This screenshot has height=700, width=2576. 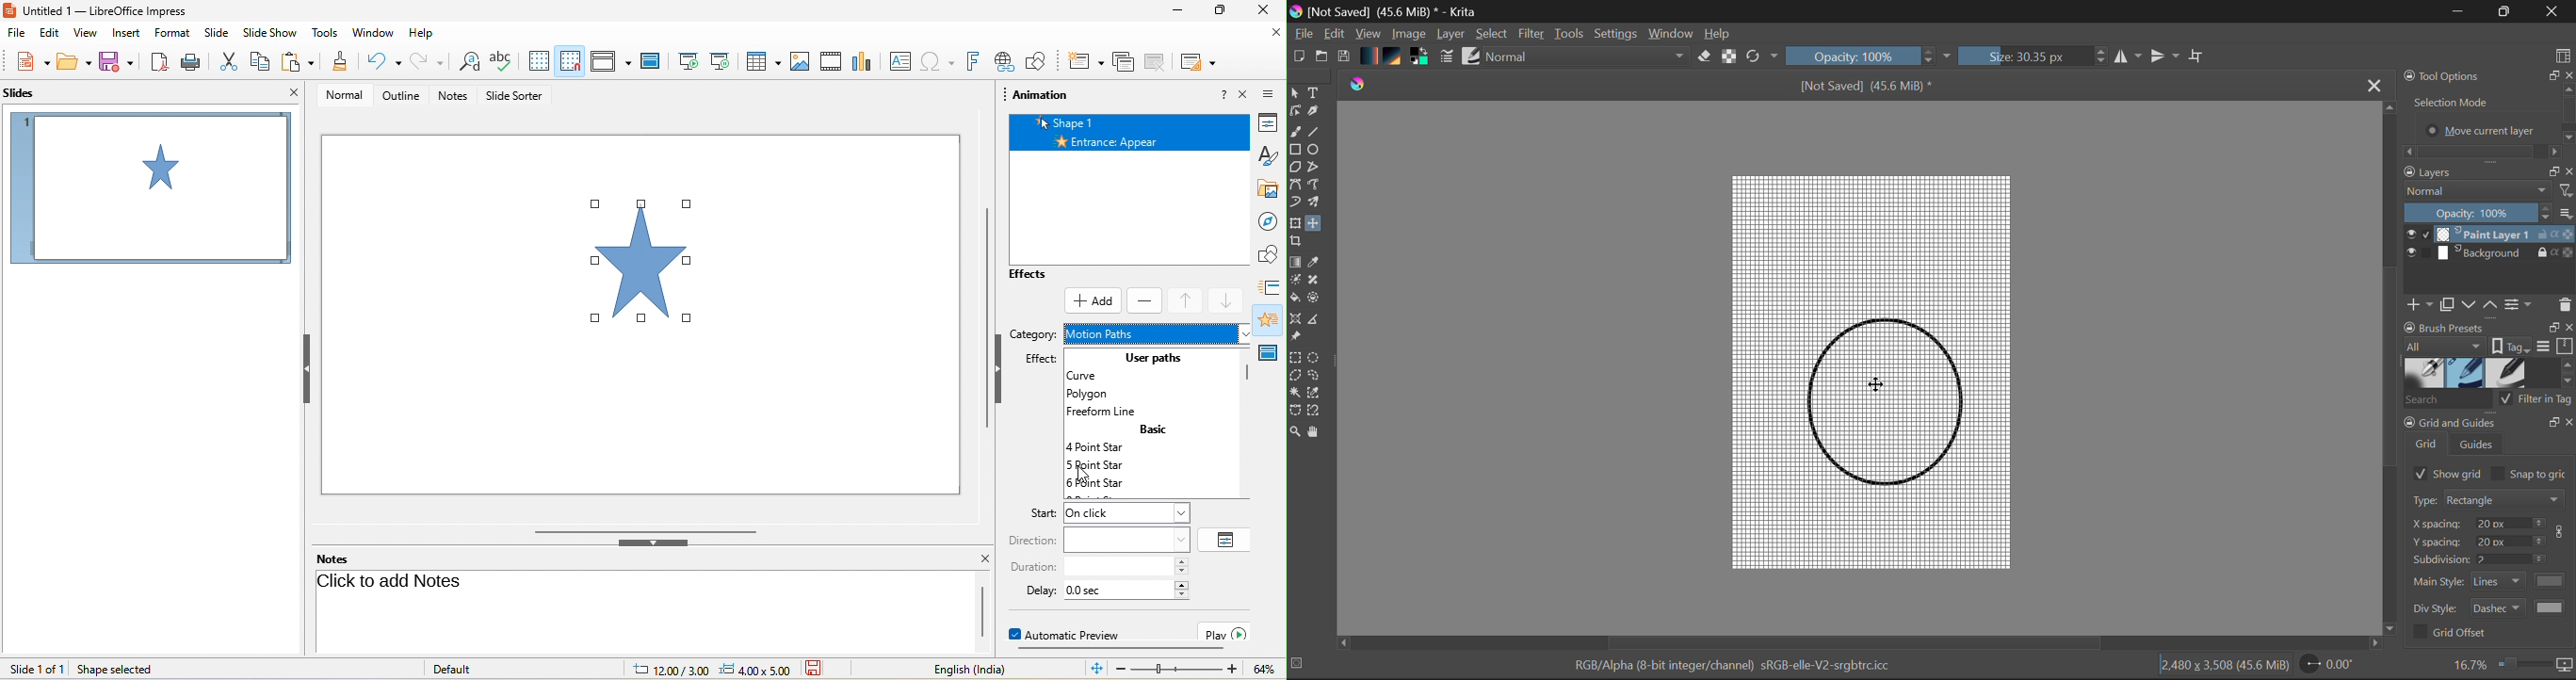 I want to click on Zoom, so click(x=1295, y=431).